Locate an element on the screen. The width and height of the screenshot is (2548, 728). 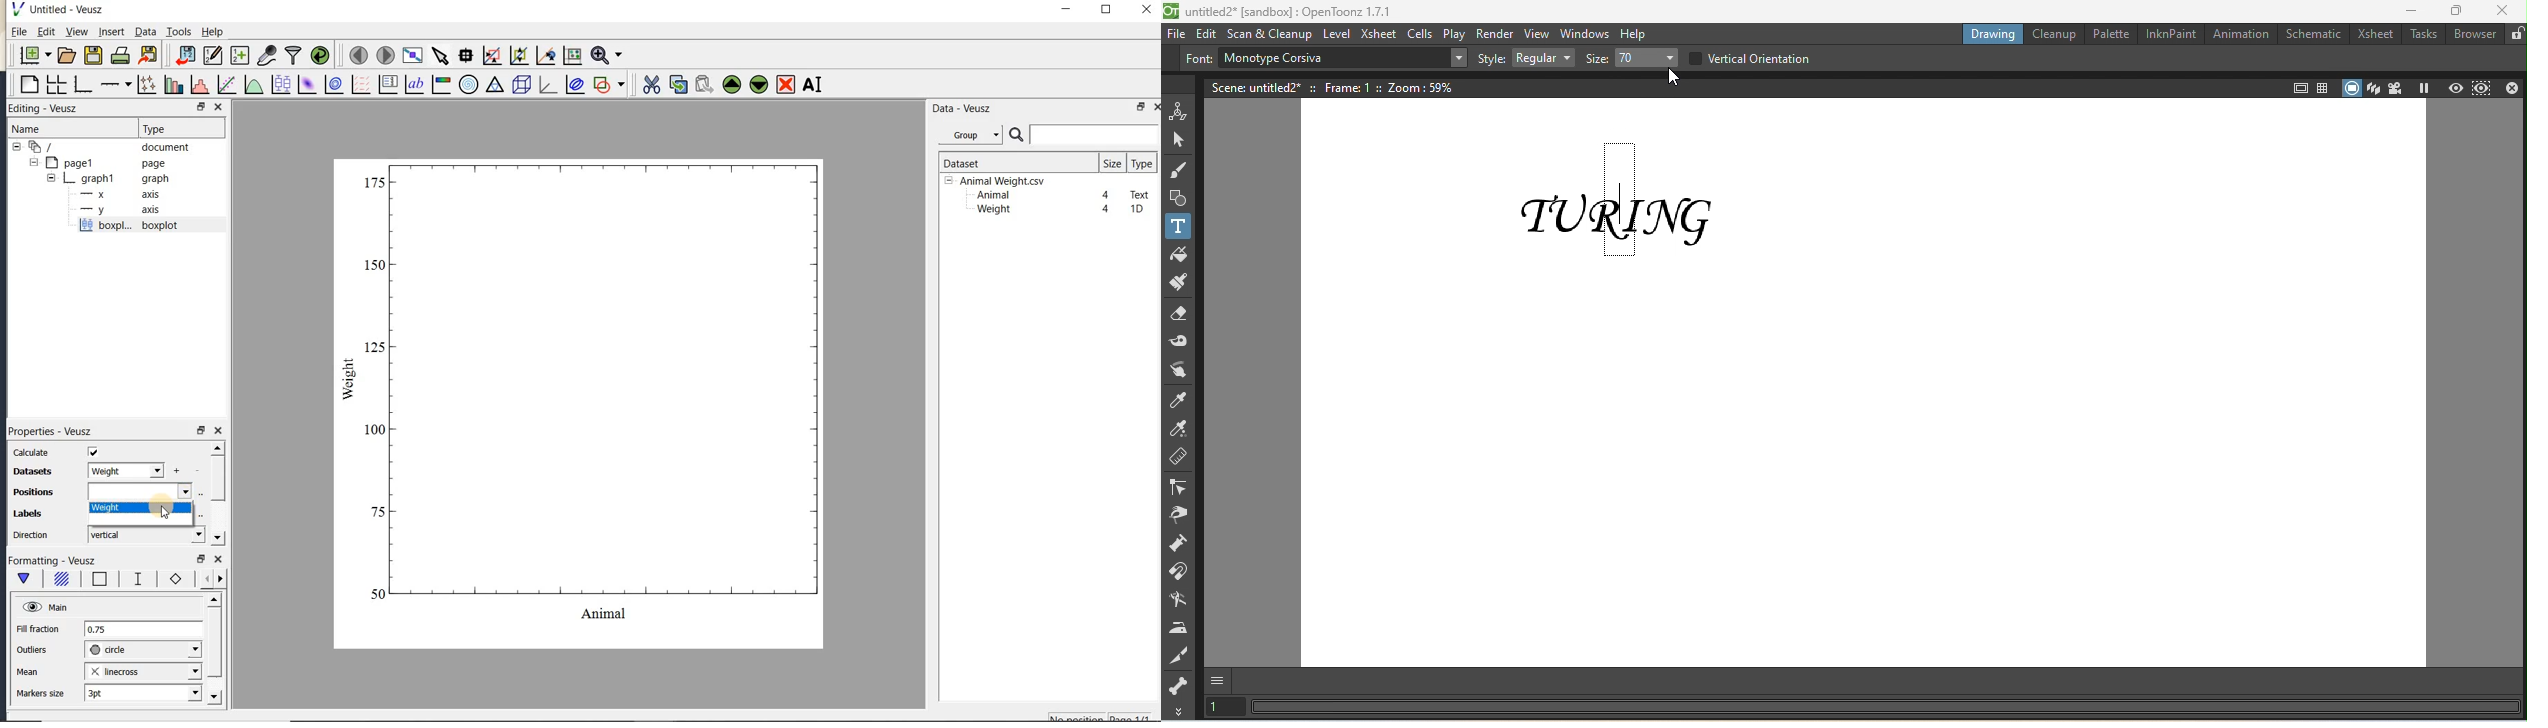
capture remote data is located at coordinates (267, 55).